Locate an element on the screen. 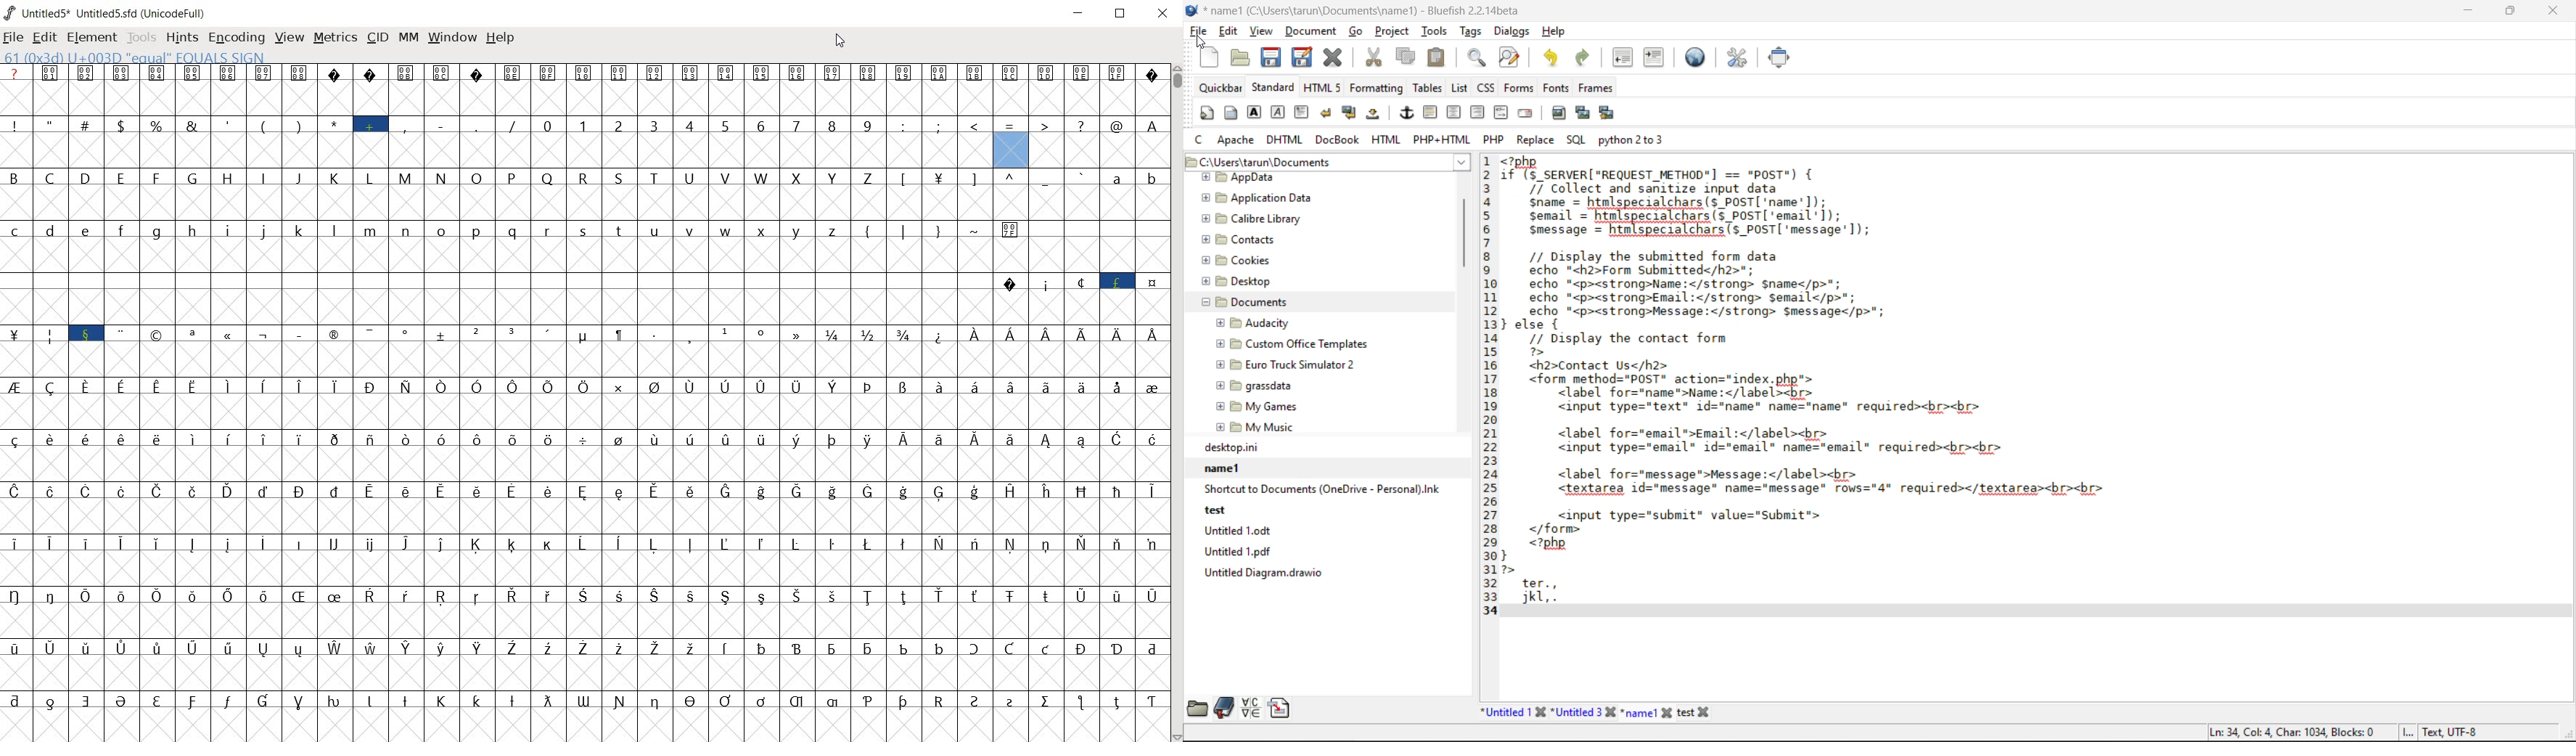 Image resolution: width=2576 pixels, height=756 pixels. standard is located at coordinates (1274, 89).